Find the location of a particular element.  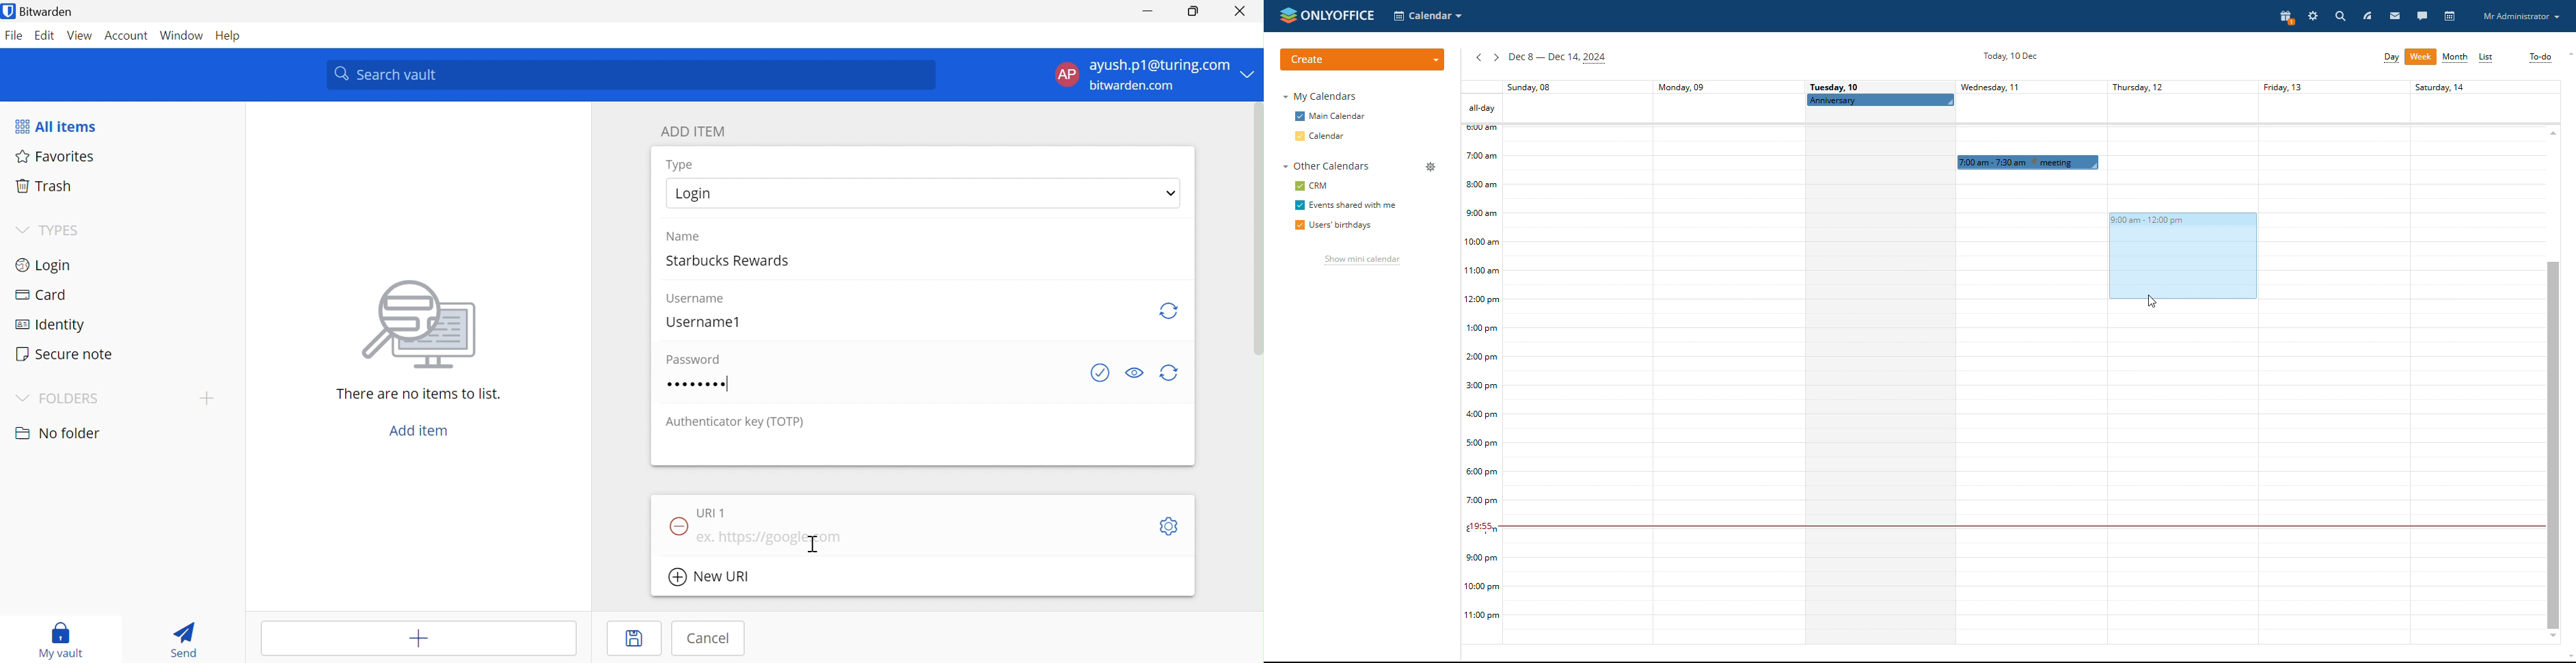

No folder is located at coordinates (59, 435).